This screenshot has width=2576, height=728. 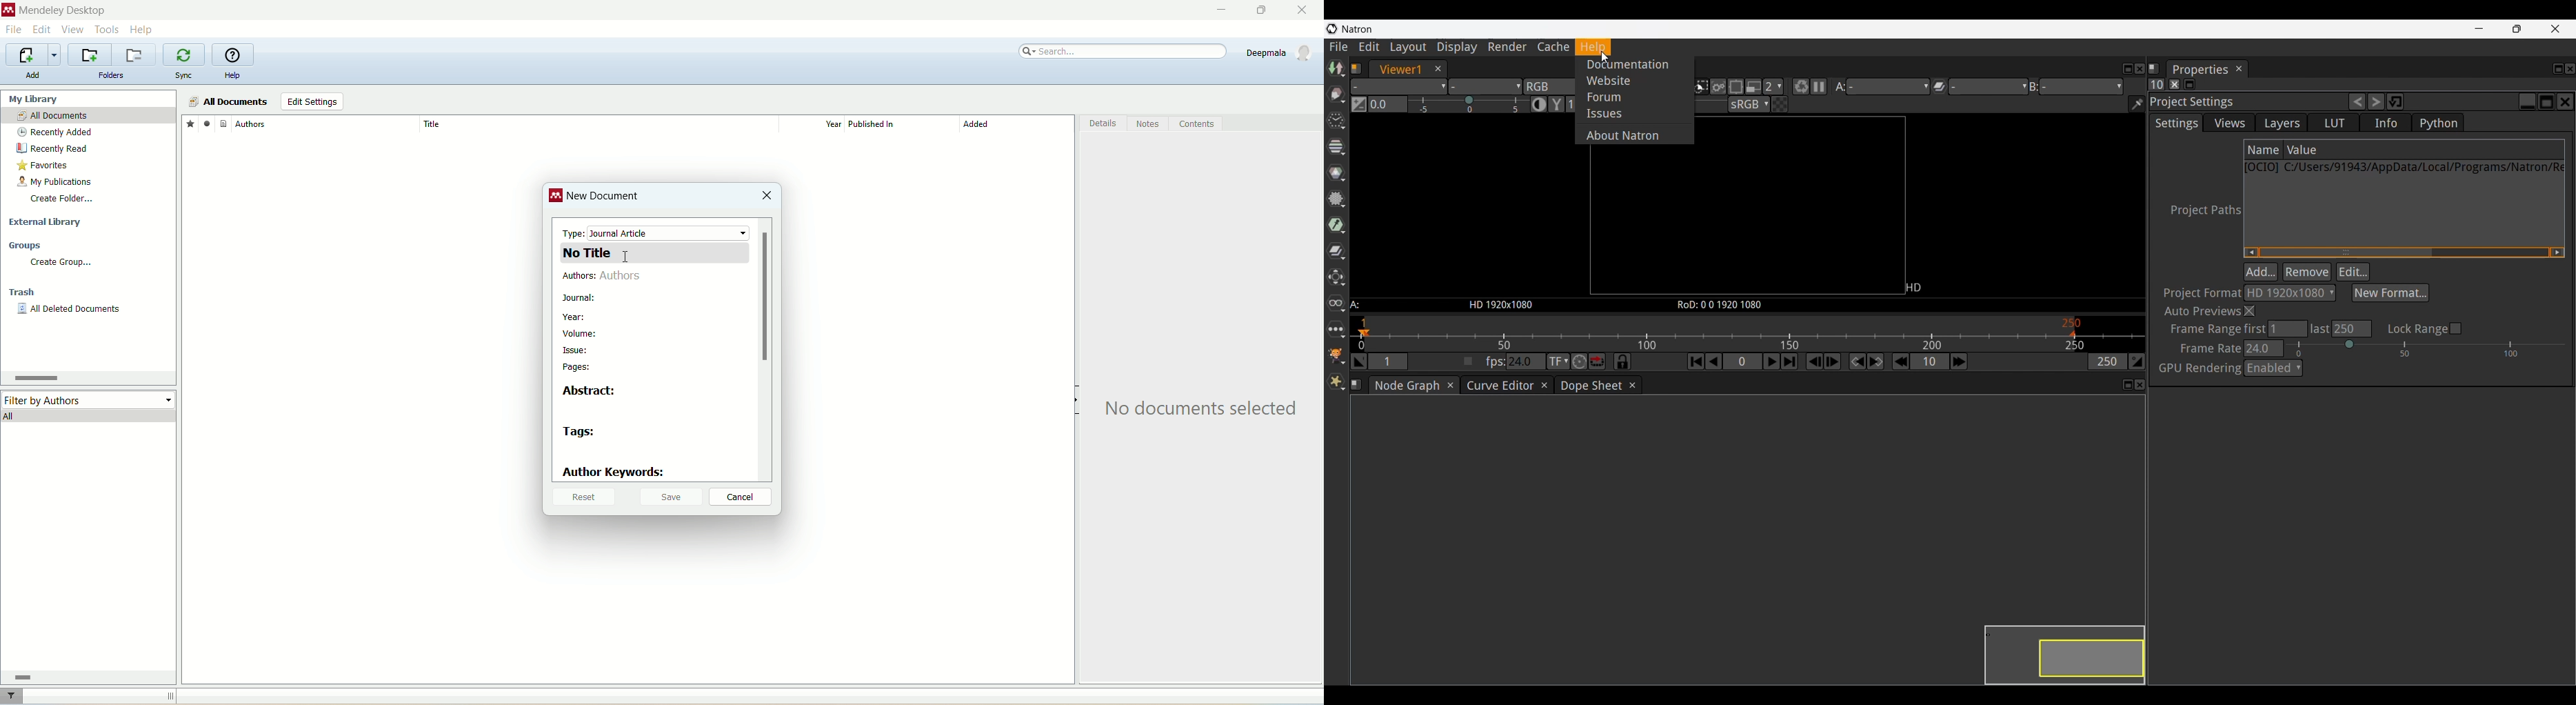 I want to click on all deleted, so click(x=70, y=310).